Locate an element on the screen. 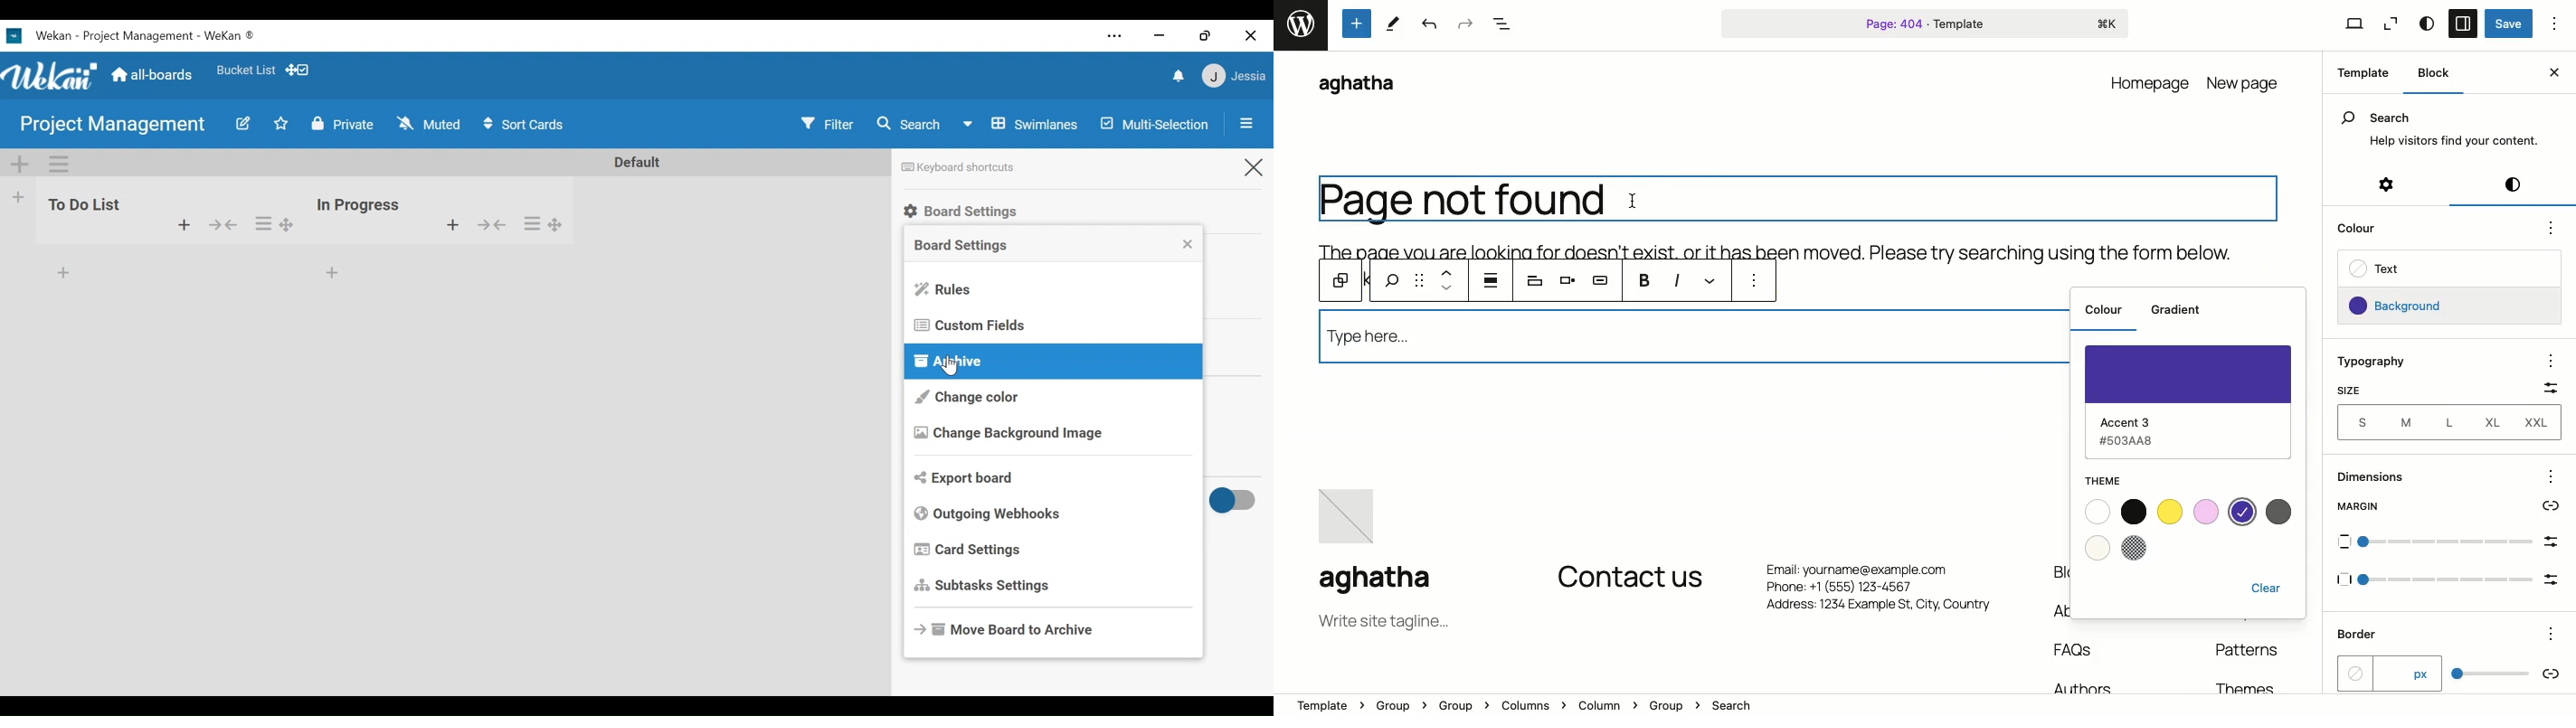  Typography is located at coordinates (2372, 363).